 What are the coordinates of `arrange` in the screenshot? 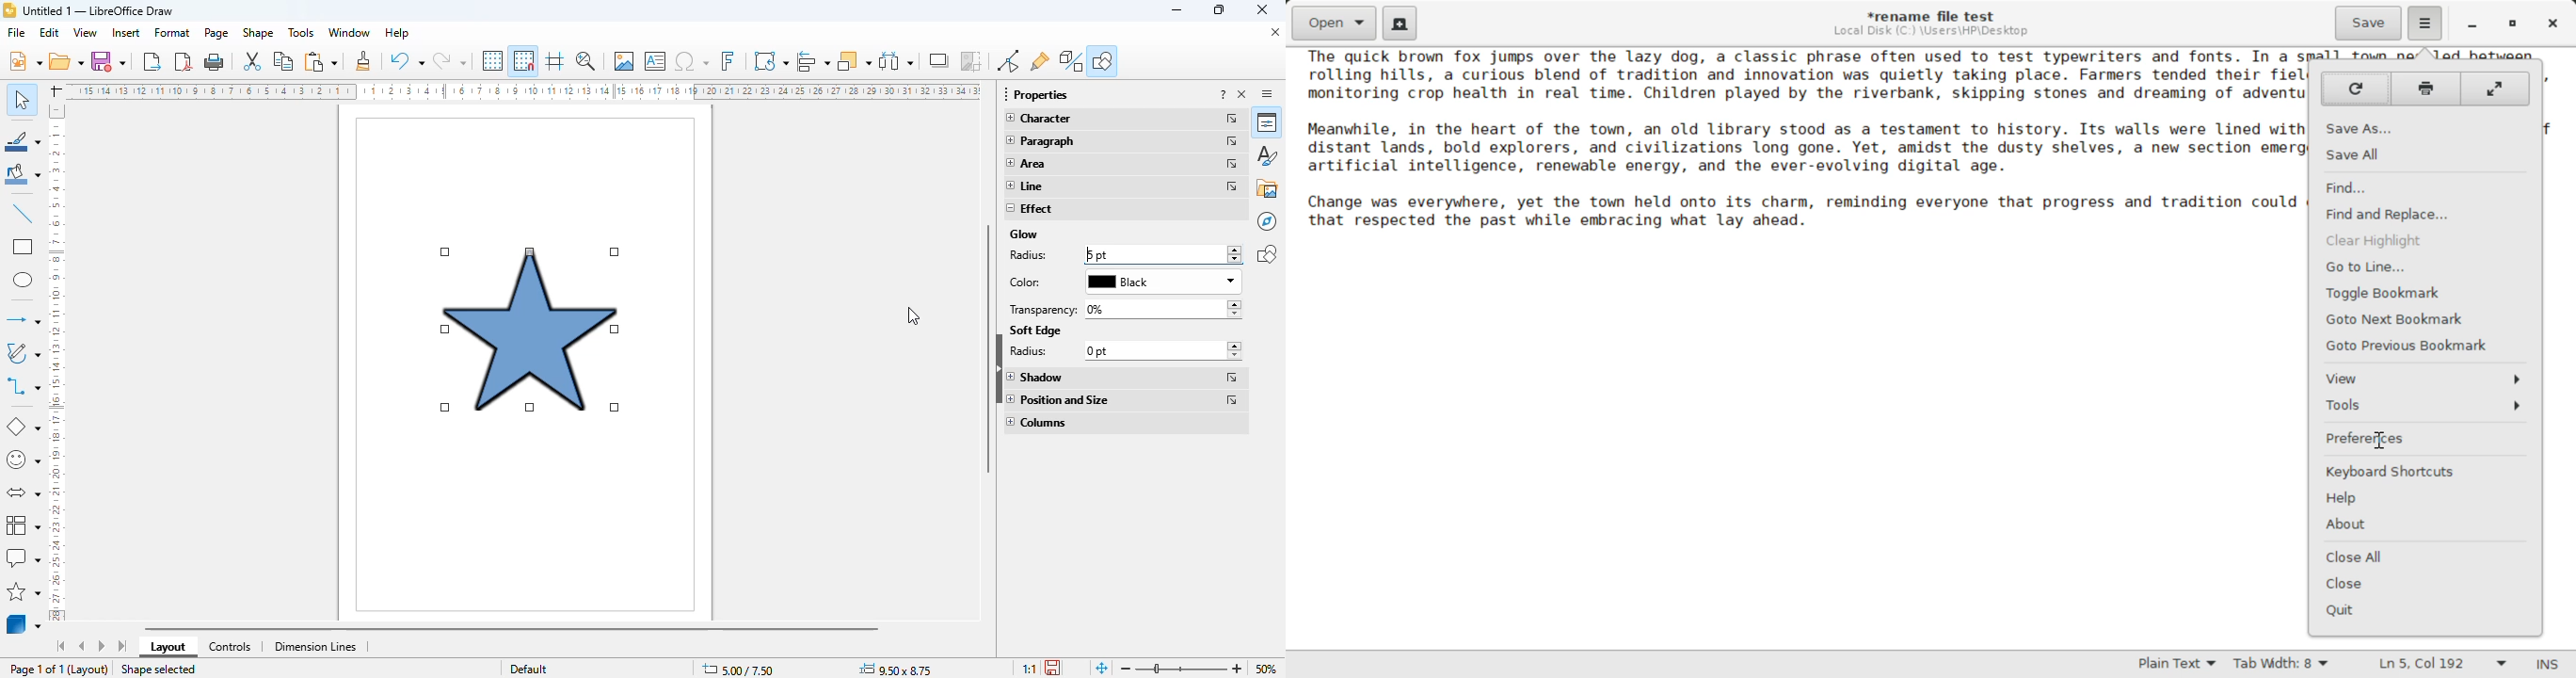 It's located at (855, 61).